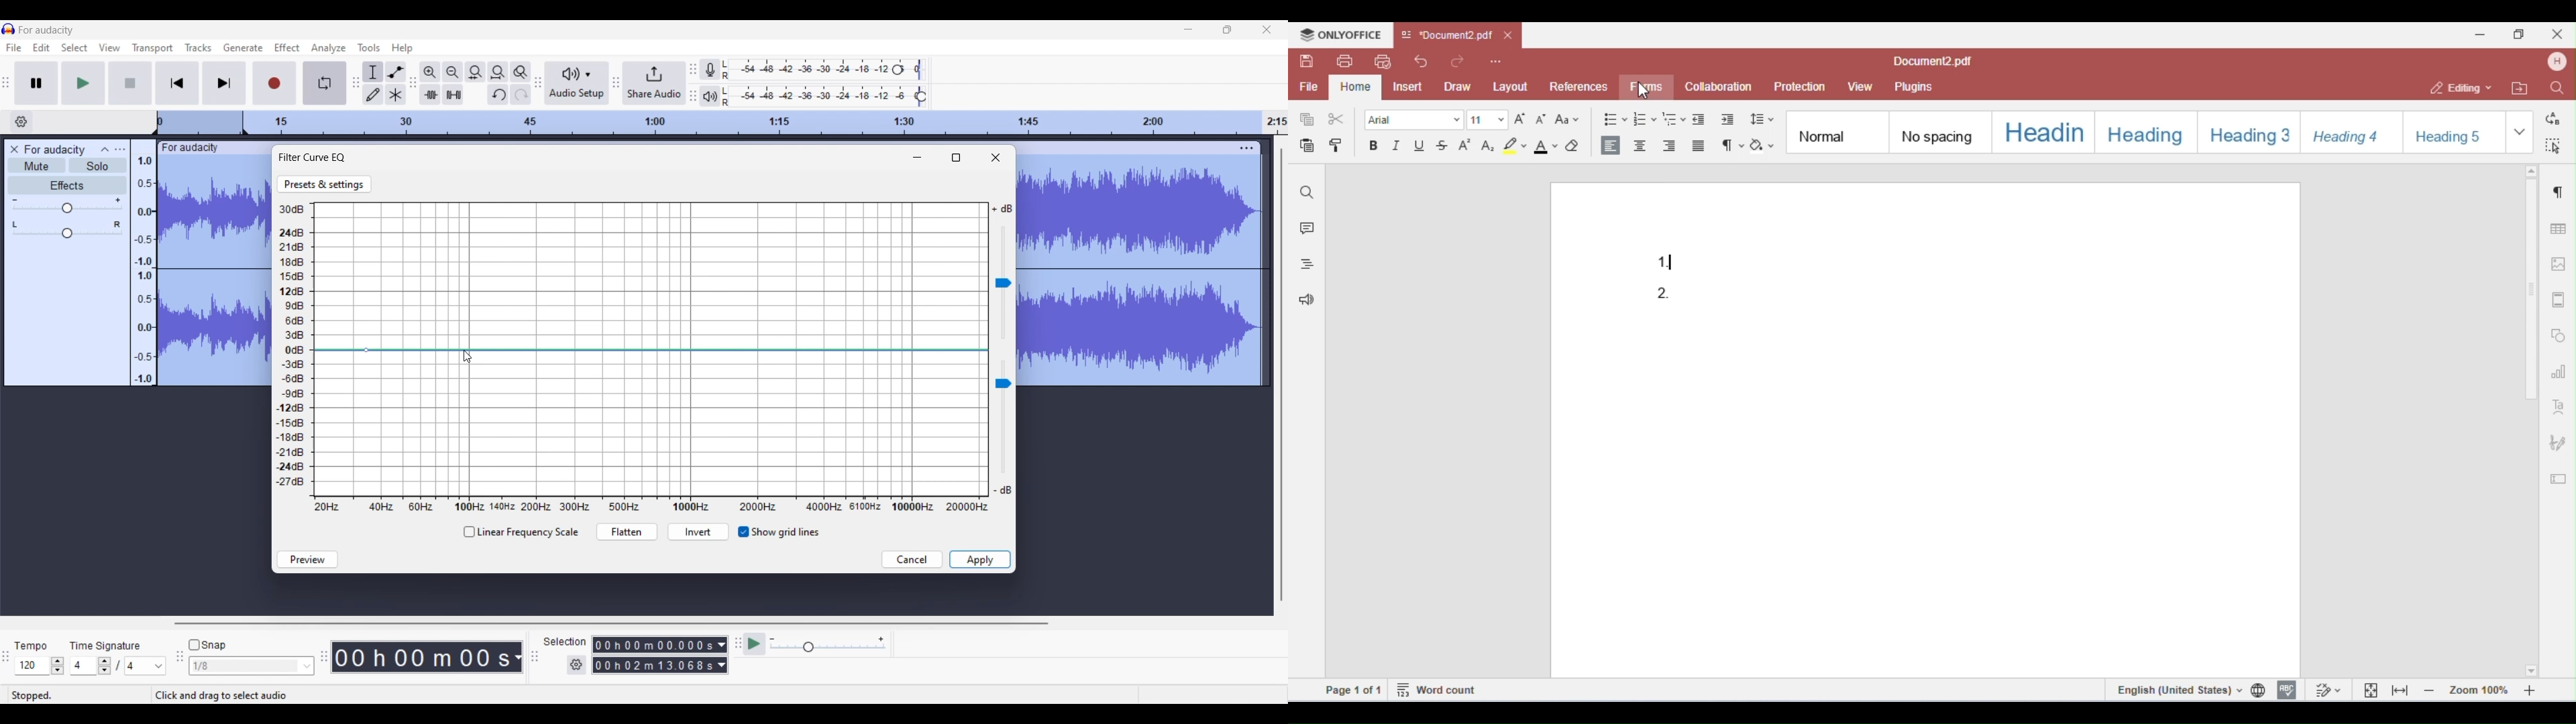  Describe the element at coordinates (710, 69) in the screenshot. I see `Record meter` at that location.